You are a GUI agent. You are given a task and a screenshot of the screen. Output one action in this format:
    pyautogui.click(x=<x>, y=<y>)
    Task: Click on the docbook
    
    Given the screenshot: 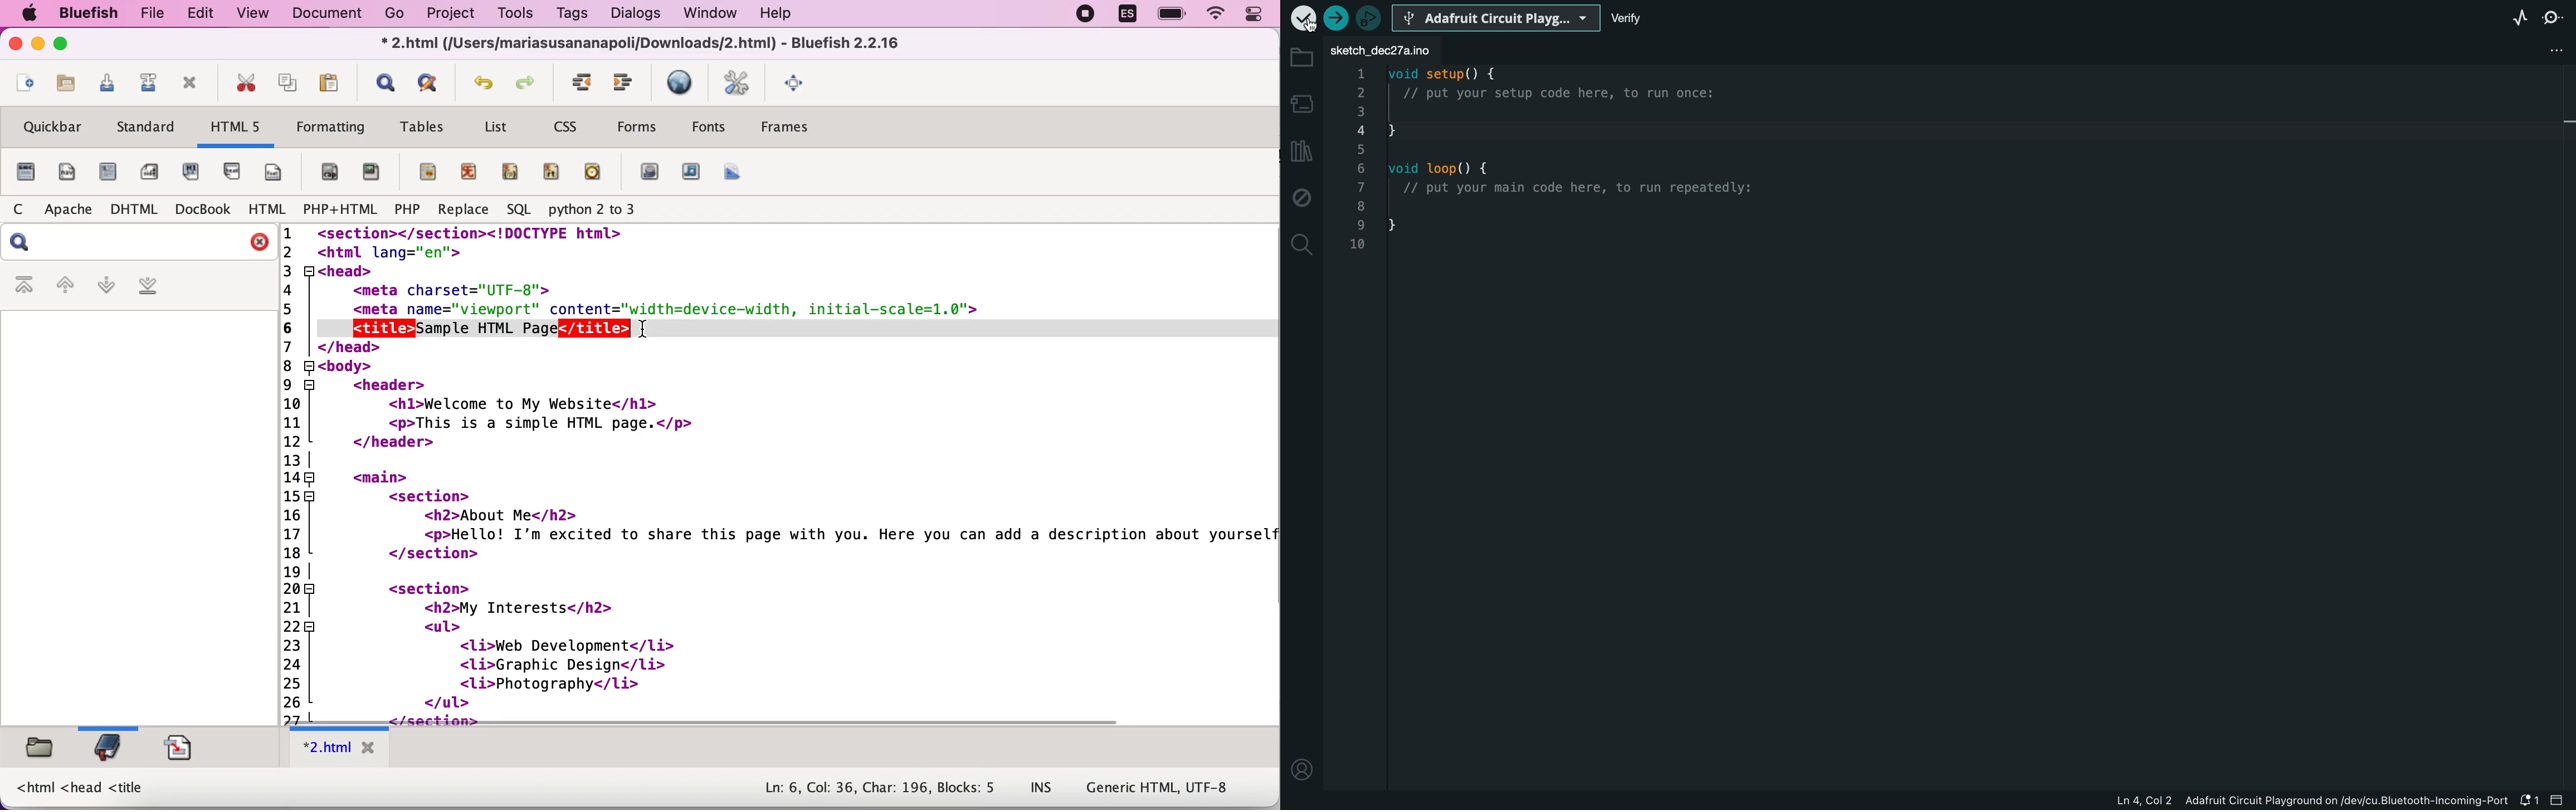 What is the action you would take?
    pyautogui.click(x=202, y=211)
    